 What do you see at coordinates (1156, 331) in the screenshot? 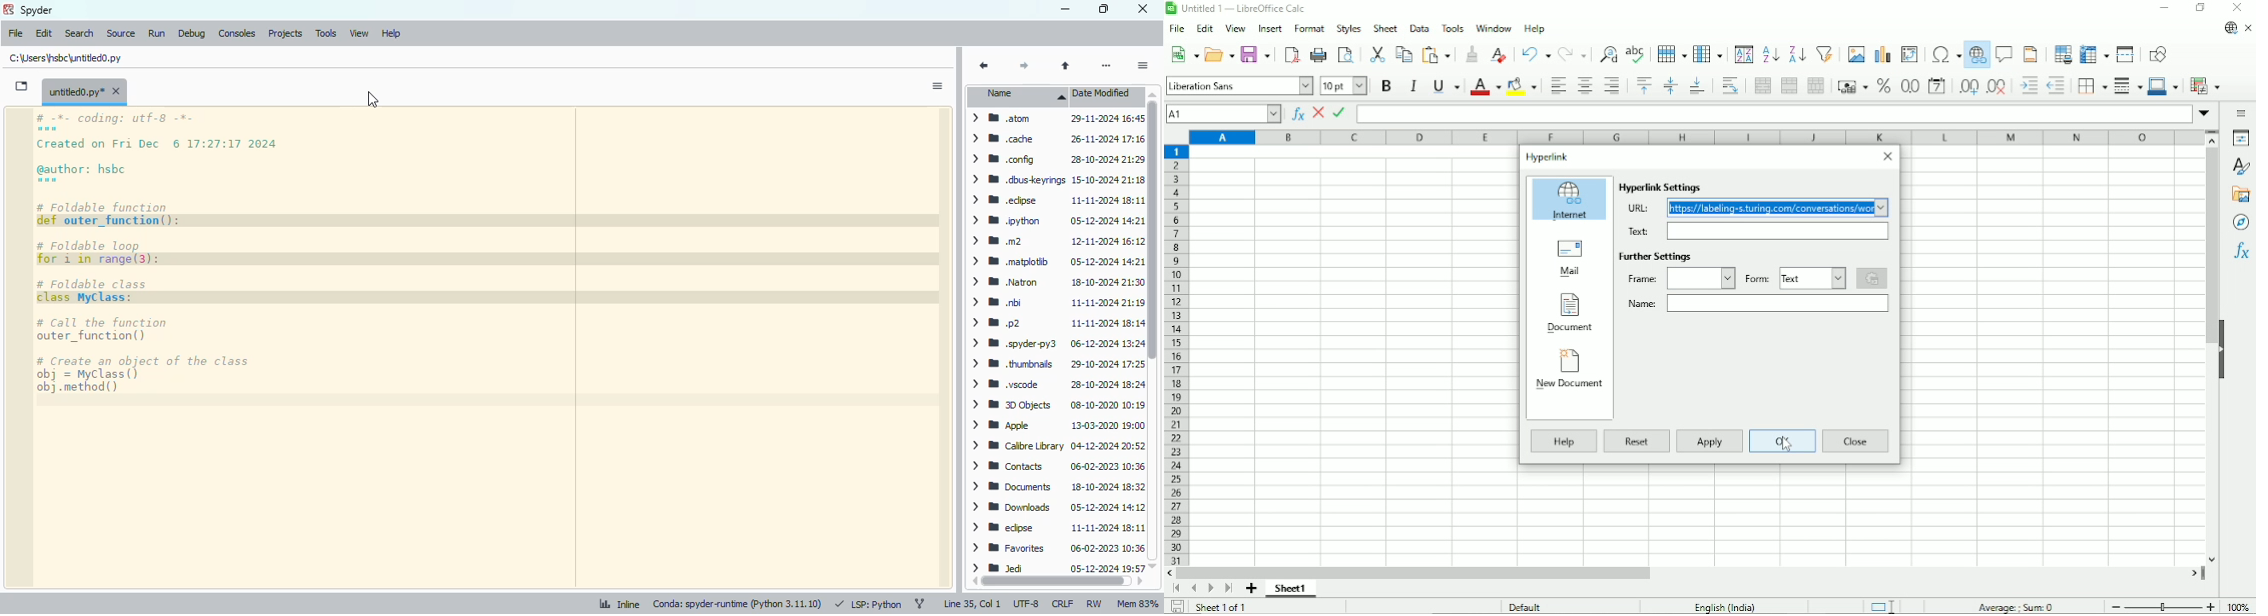
I see `vertical scroll bar` at bounding box center [1156, 331].